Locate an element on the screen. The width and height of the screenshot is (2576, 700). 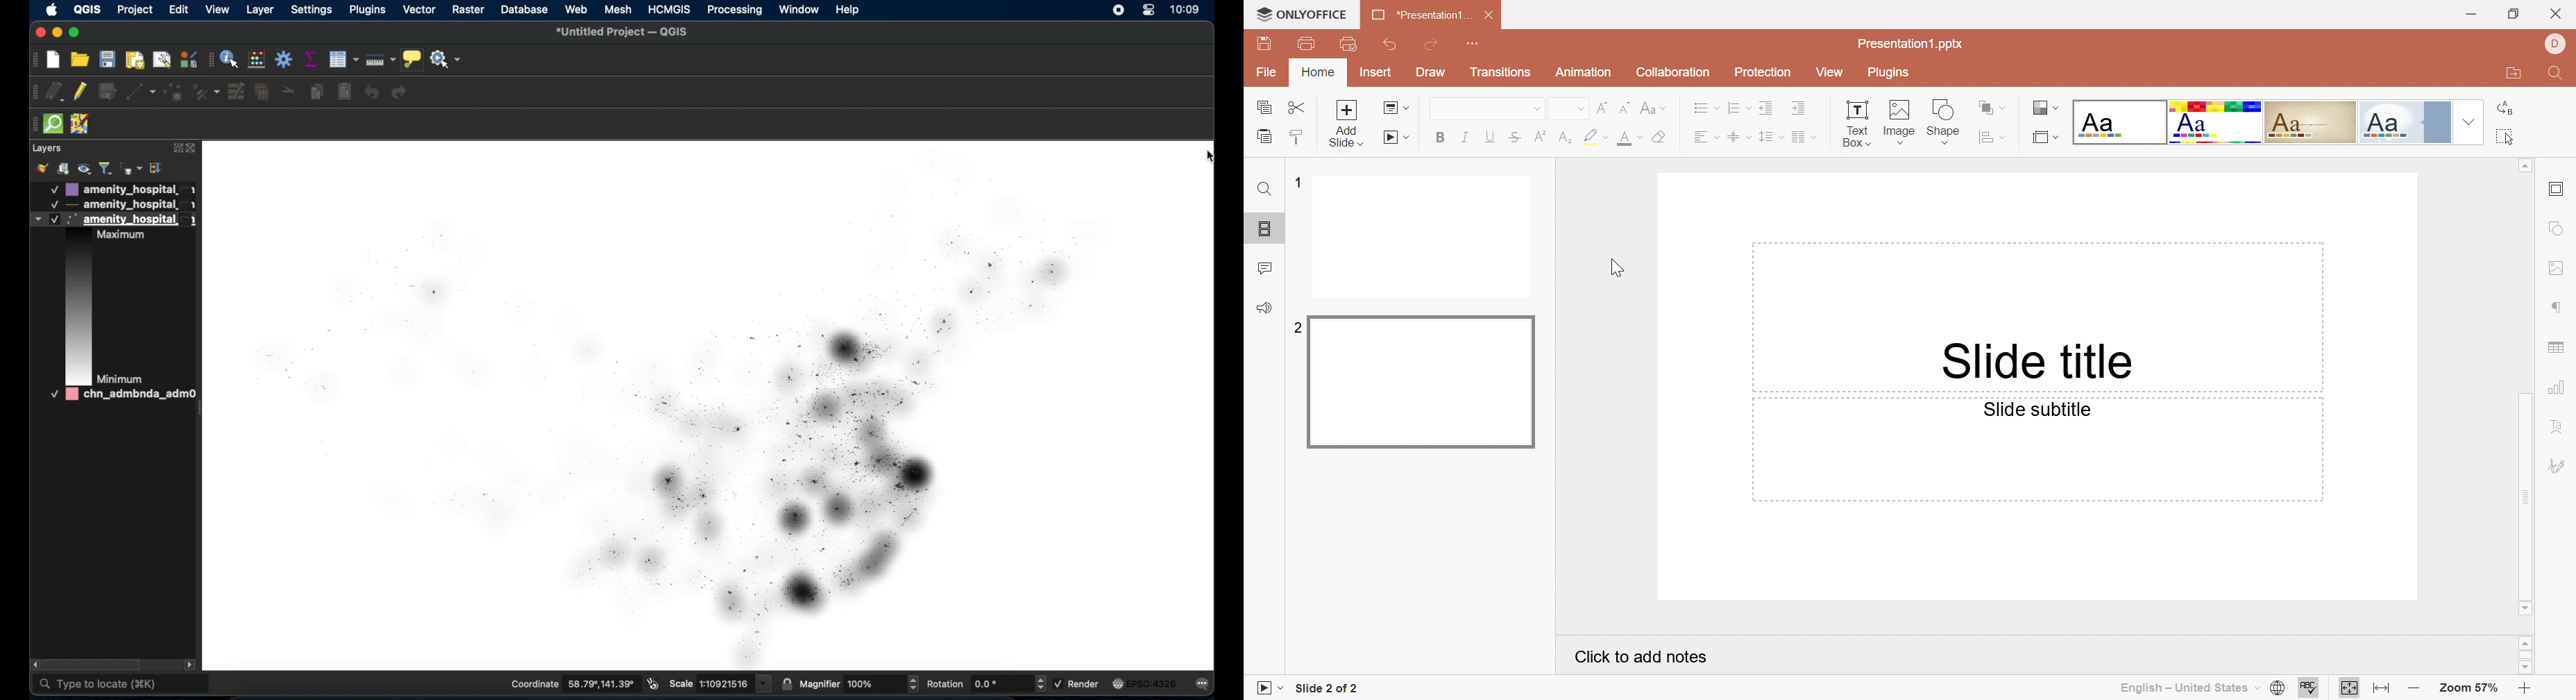
Numbering is located at coordinates (1733, 107).